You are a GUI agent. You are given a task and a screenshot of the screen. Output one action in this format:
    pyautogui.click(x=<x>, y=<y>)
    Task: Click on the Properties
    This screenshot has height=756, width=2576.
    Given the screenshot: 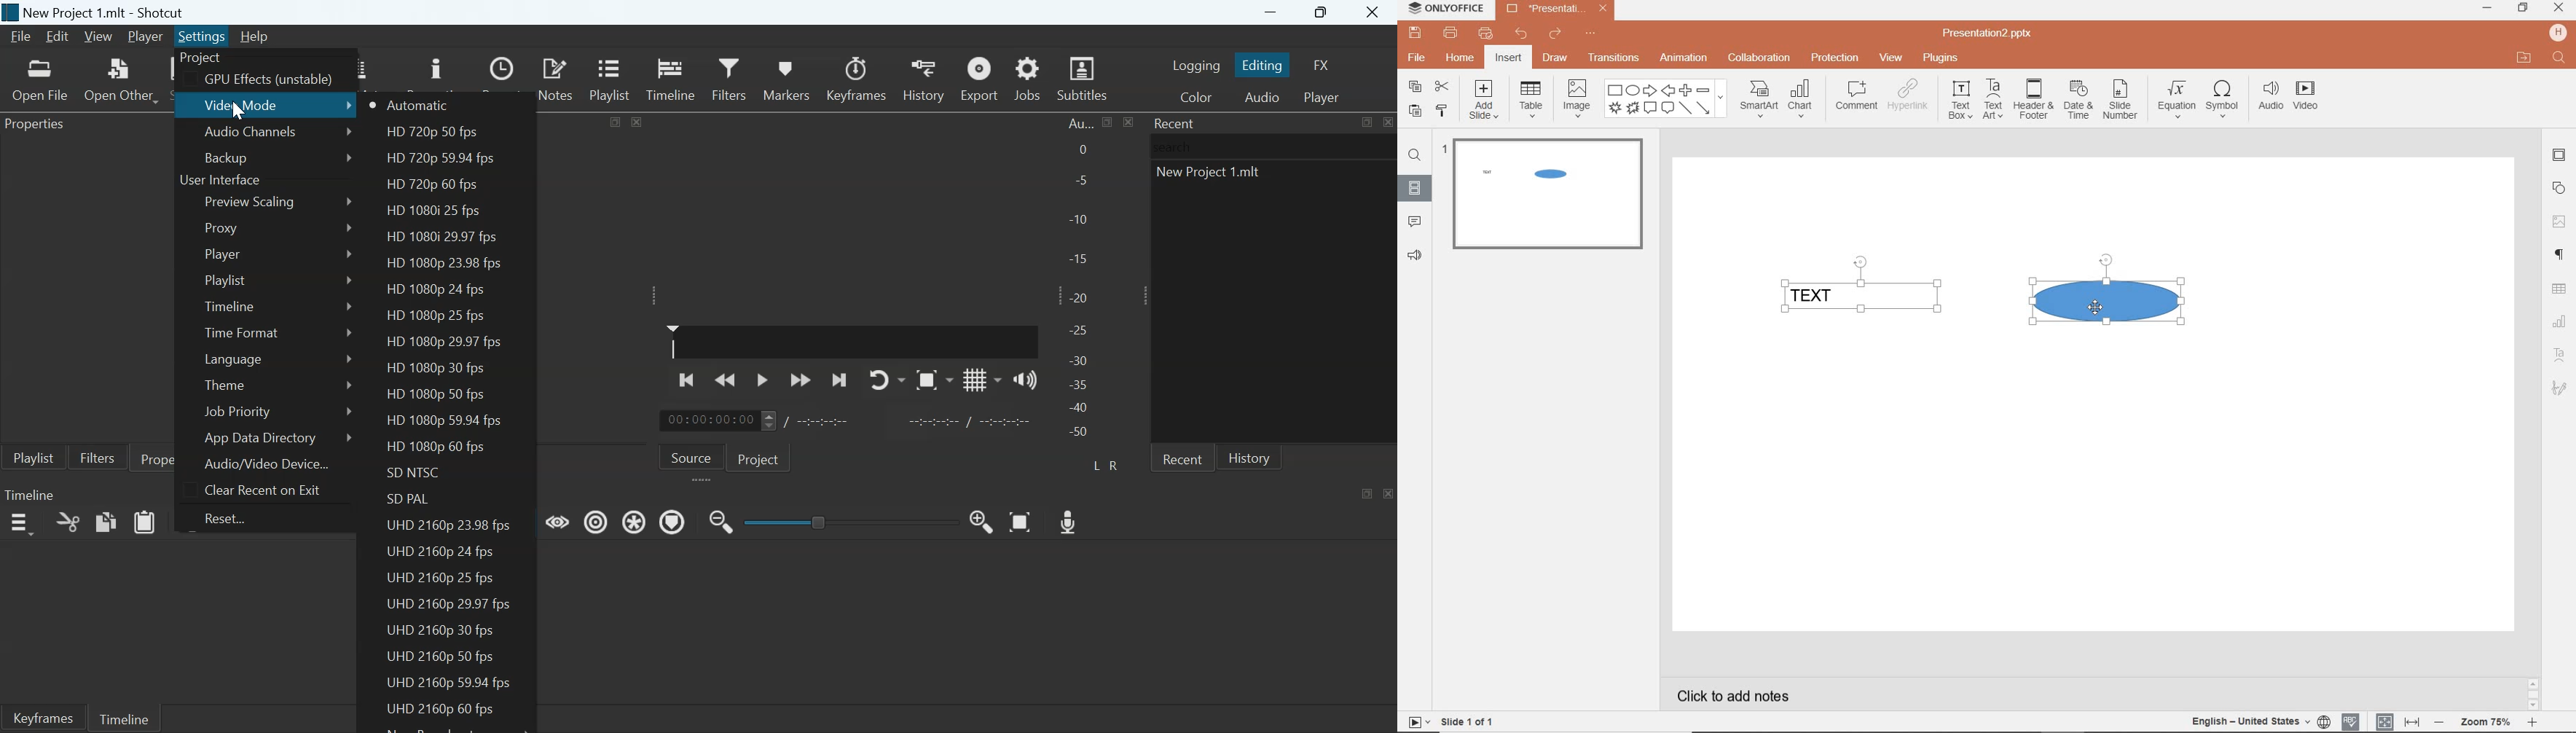 What is the action you would take?
    pyautogui.click(x=171, y=458)
    